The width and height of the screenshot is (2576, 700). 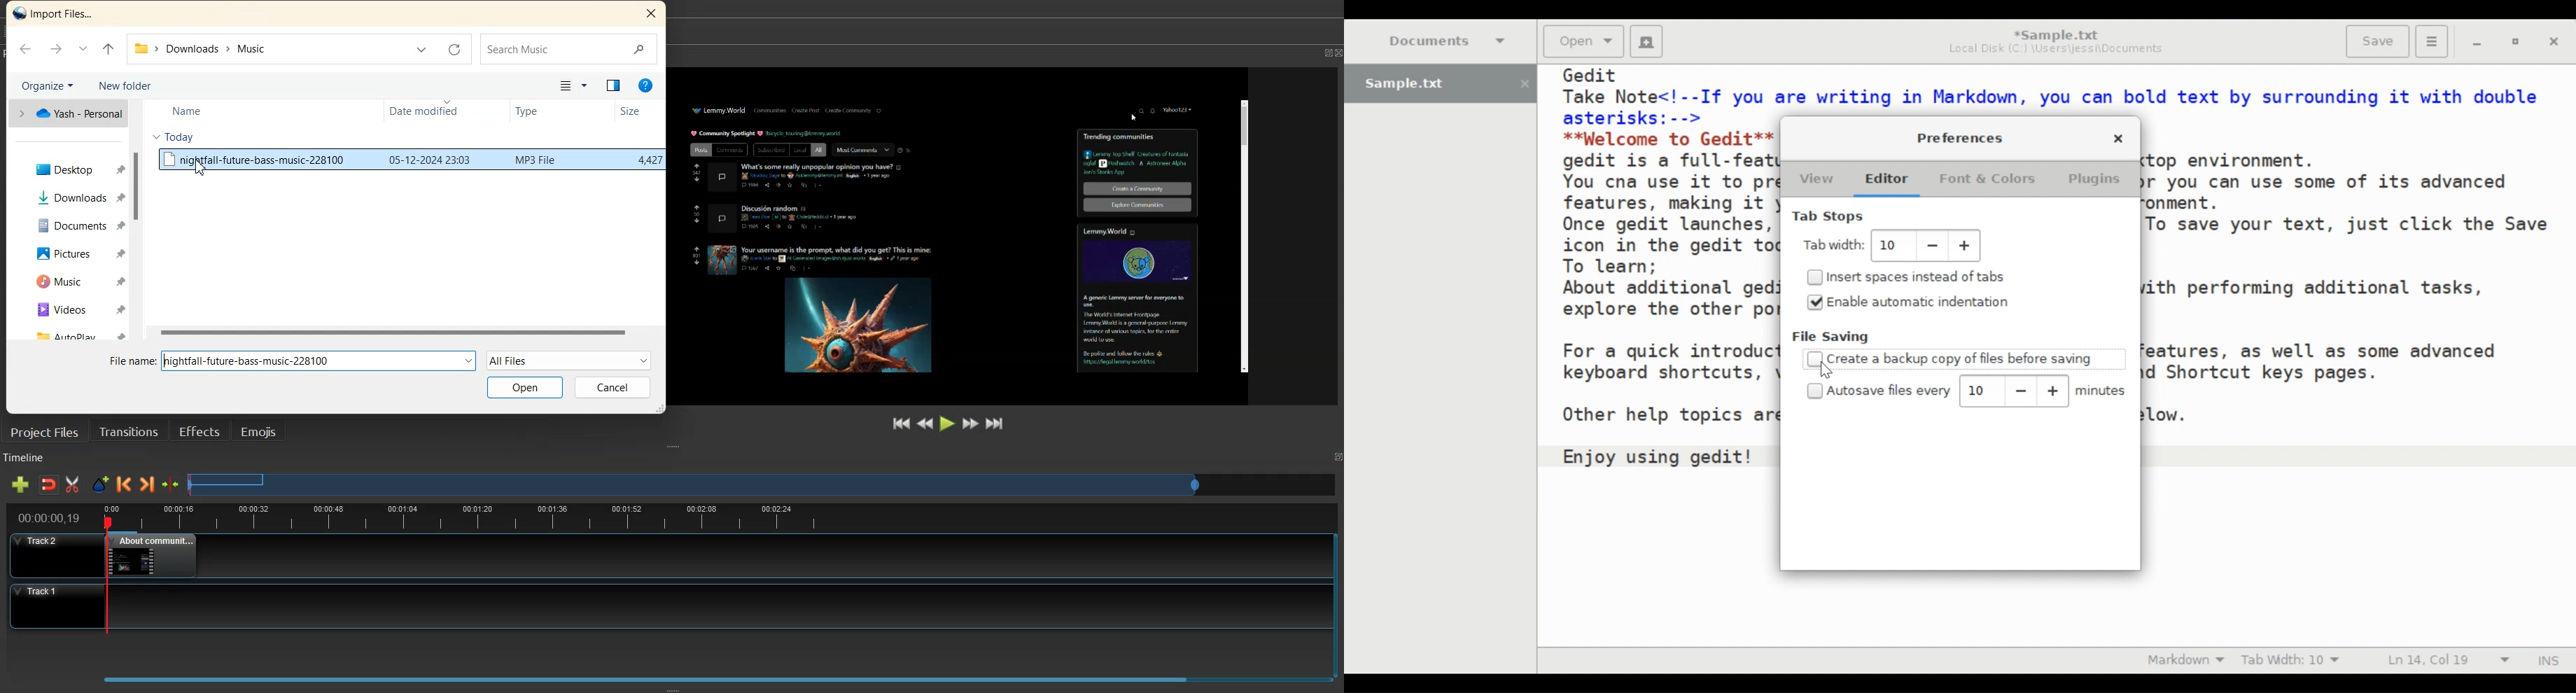 I want to click on Maximize, so click(x=1336, y=457).